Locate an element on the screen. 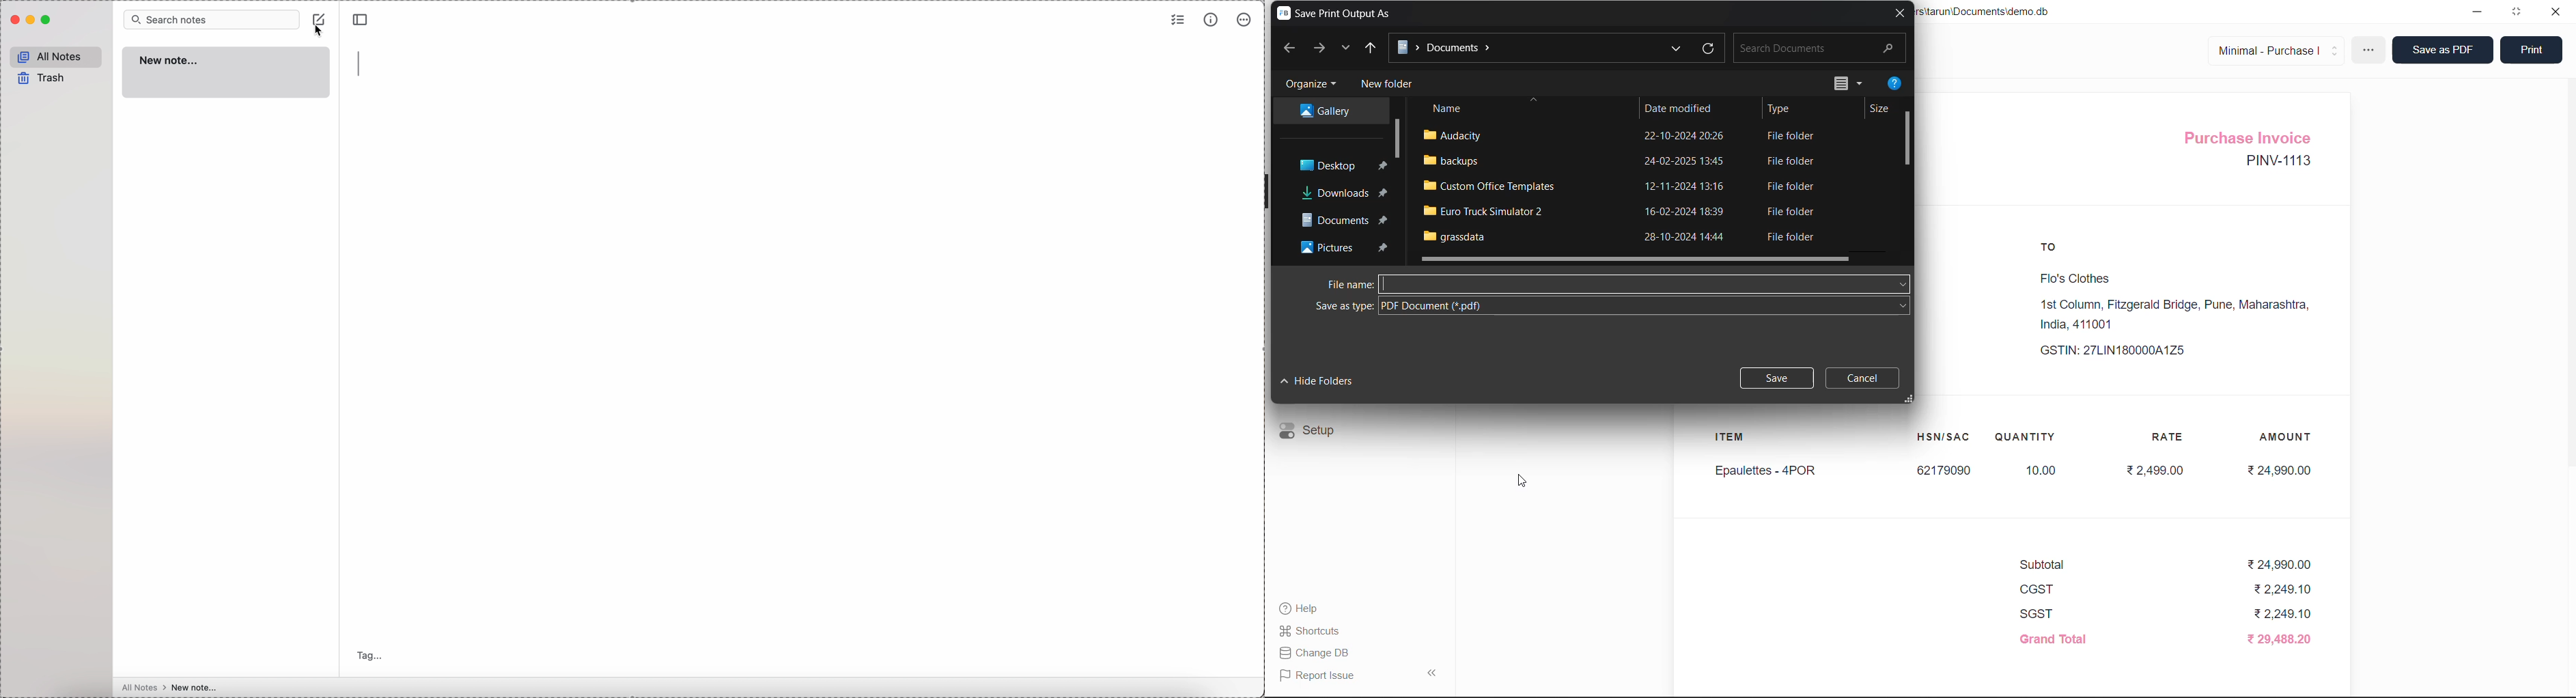 This screenshot has height=700, width=2576. Date modified is located at coordinates (1681, 109).